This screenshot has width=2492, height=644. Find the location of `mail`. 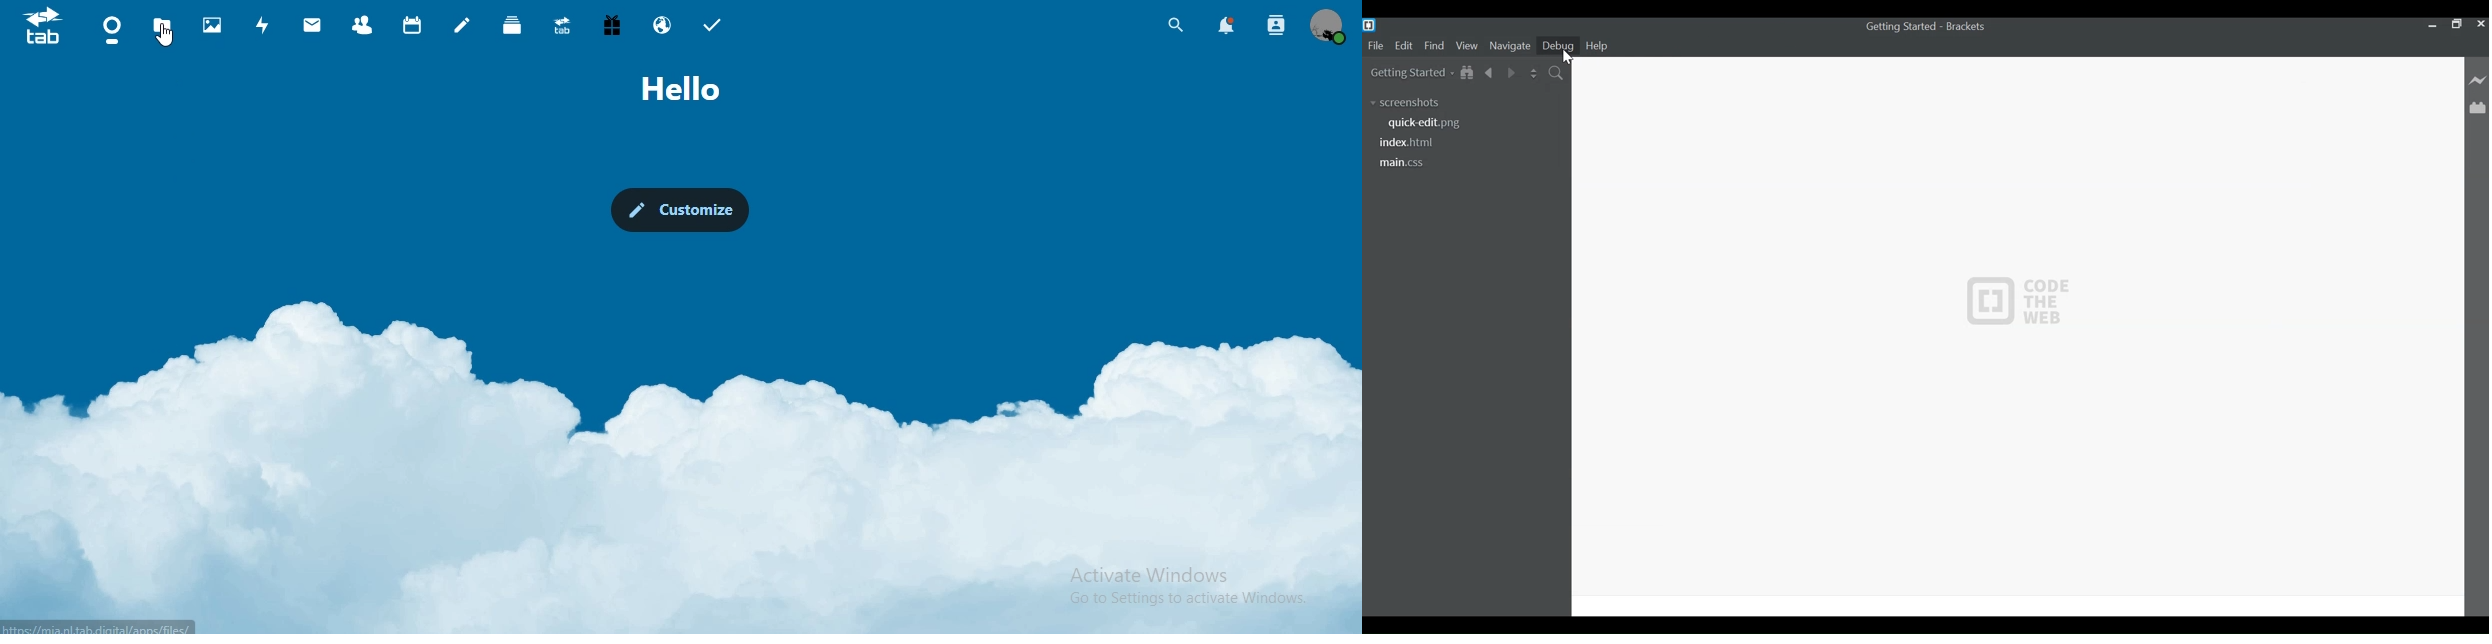

mail is located at coordinates (312, 24).